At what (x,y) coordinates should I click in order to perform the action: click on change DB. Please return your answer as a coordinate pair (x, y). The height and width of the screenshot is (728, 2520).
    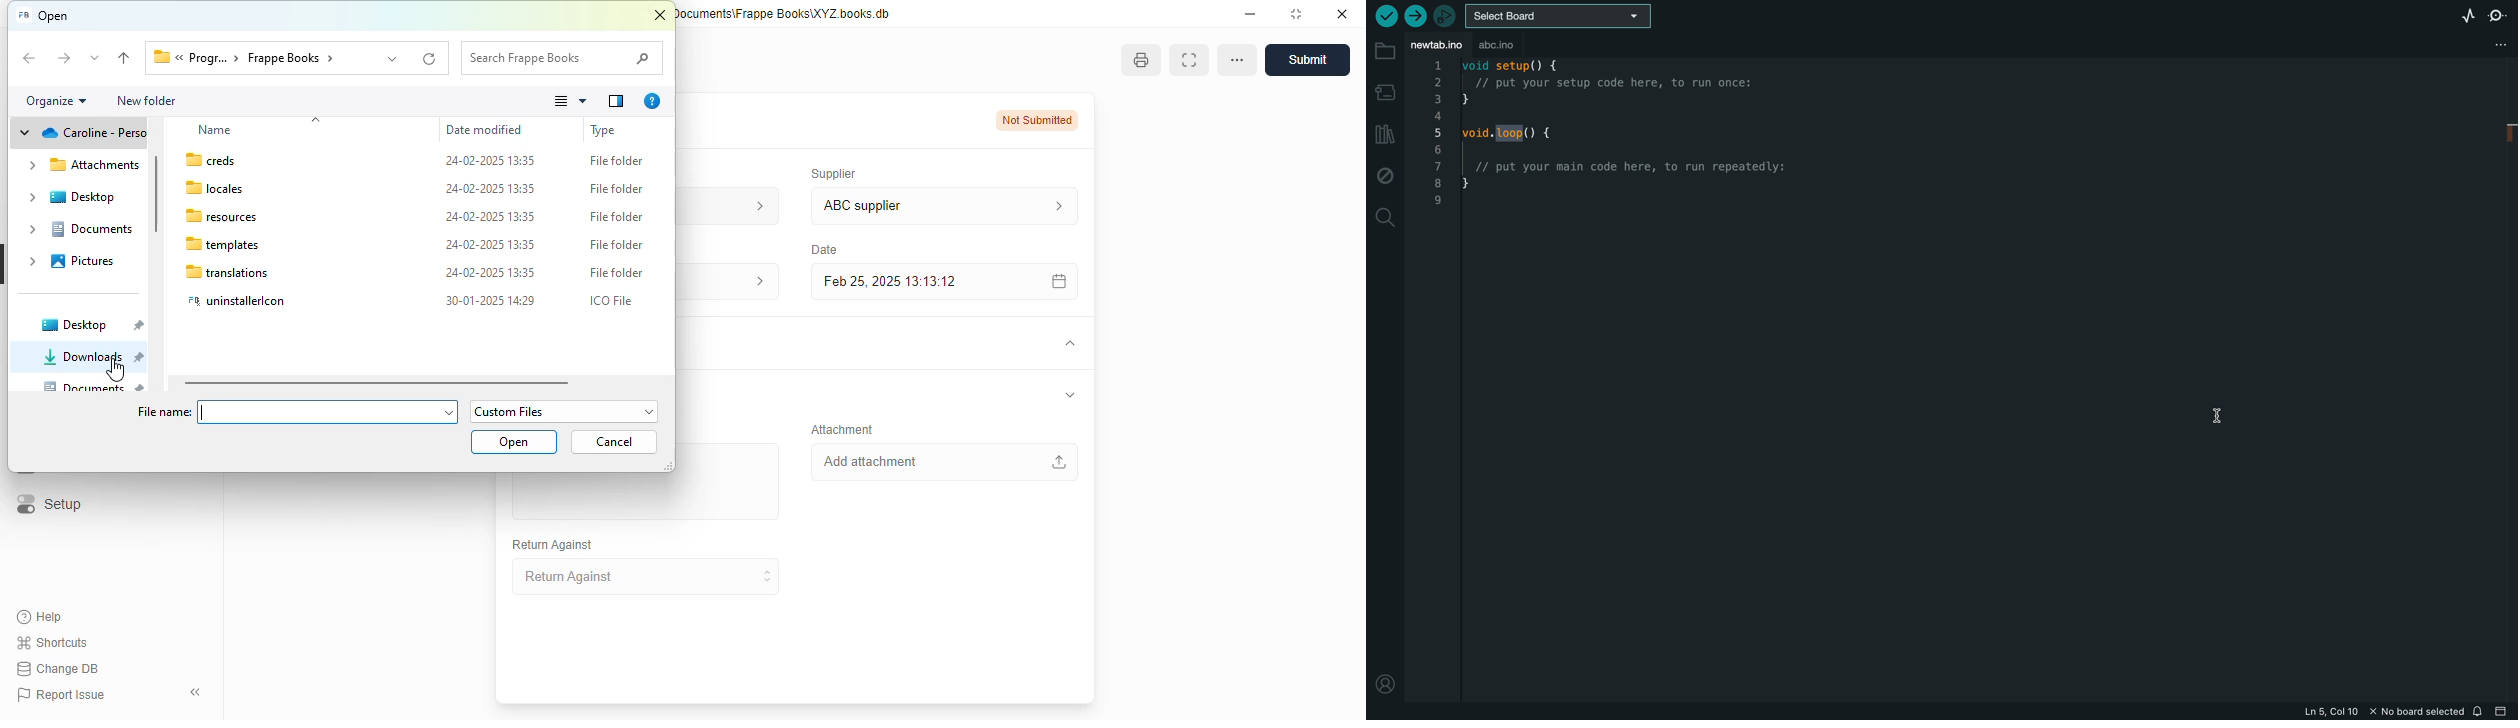
    Looking at the image, I should click on (57, 669).